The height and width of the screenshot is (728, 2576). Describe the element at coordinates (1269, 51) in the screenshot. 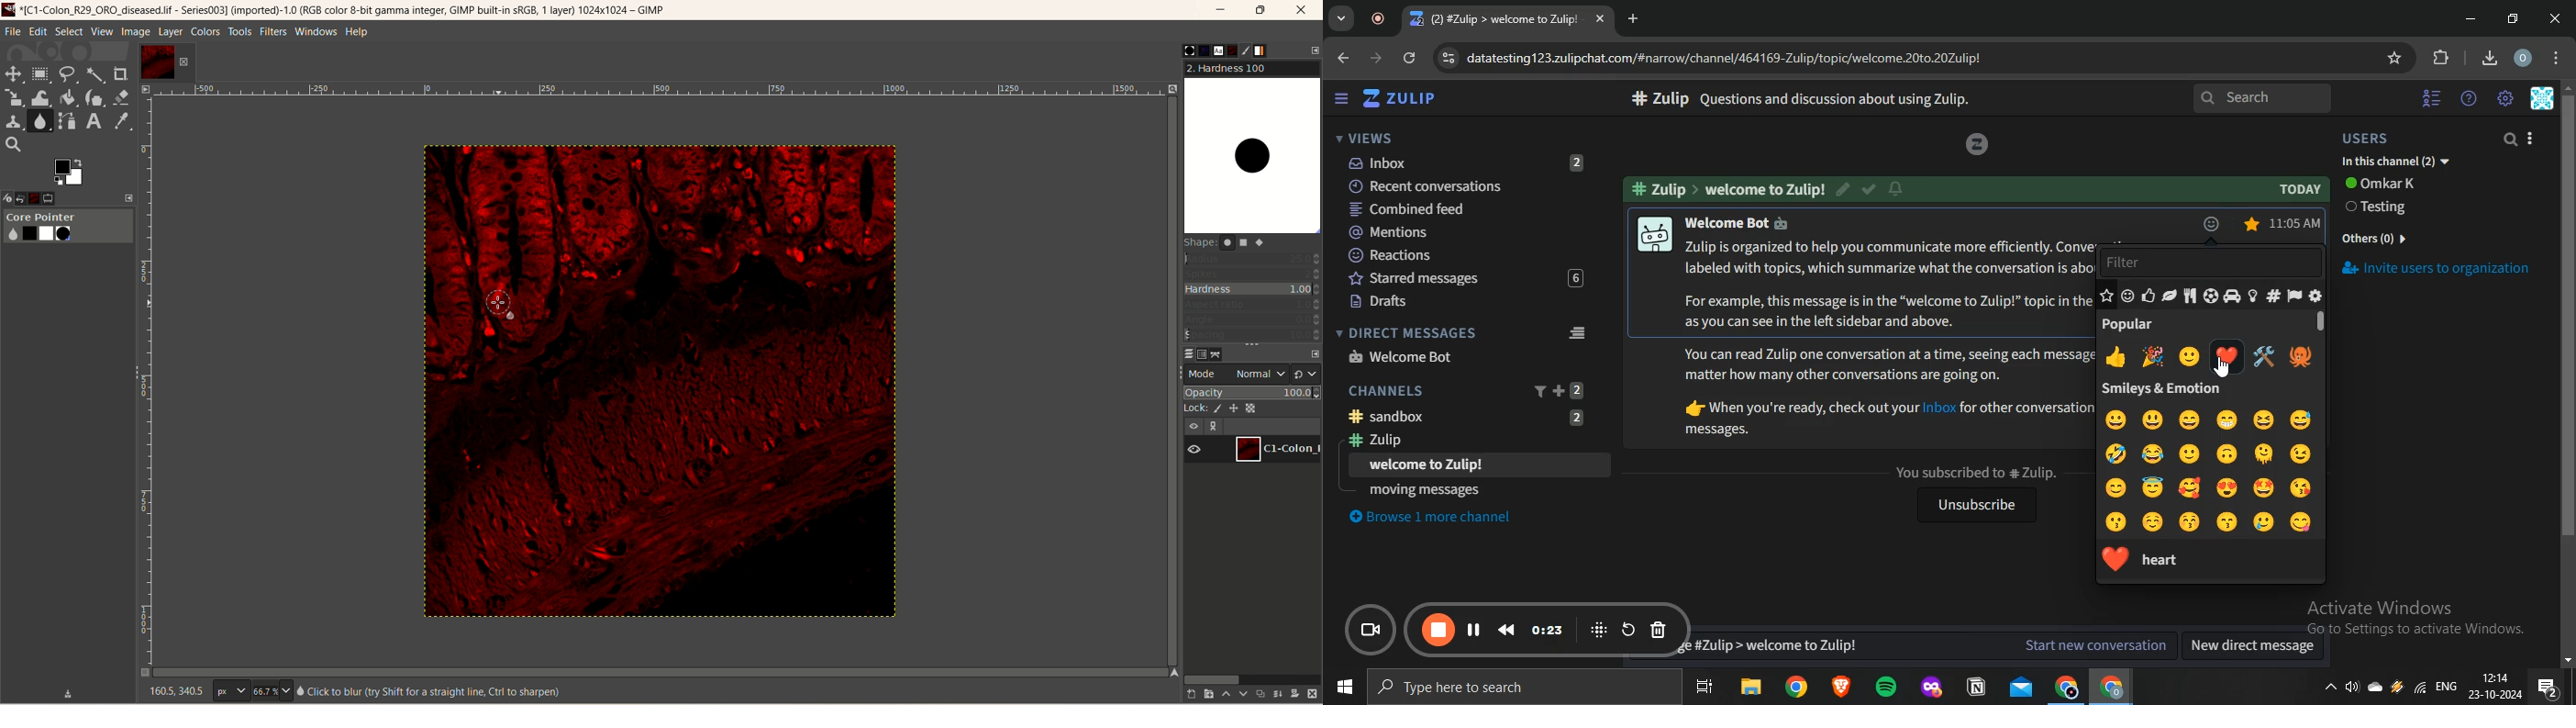

I see `gradient` at that location.